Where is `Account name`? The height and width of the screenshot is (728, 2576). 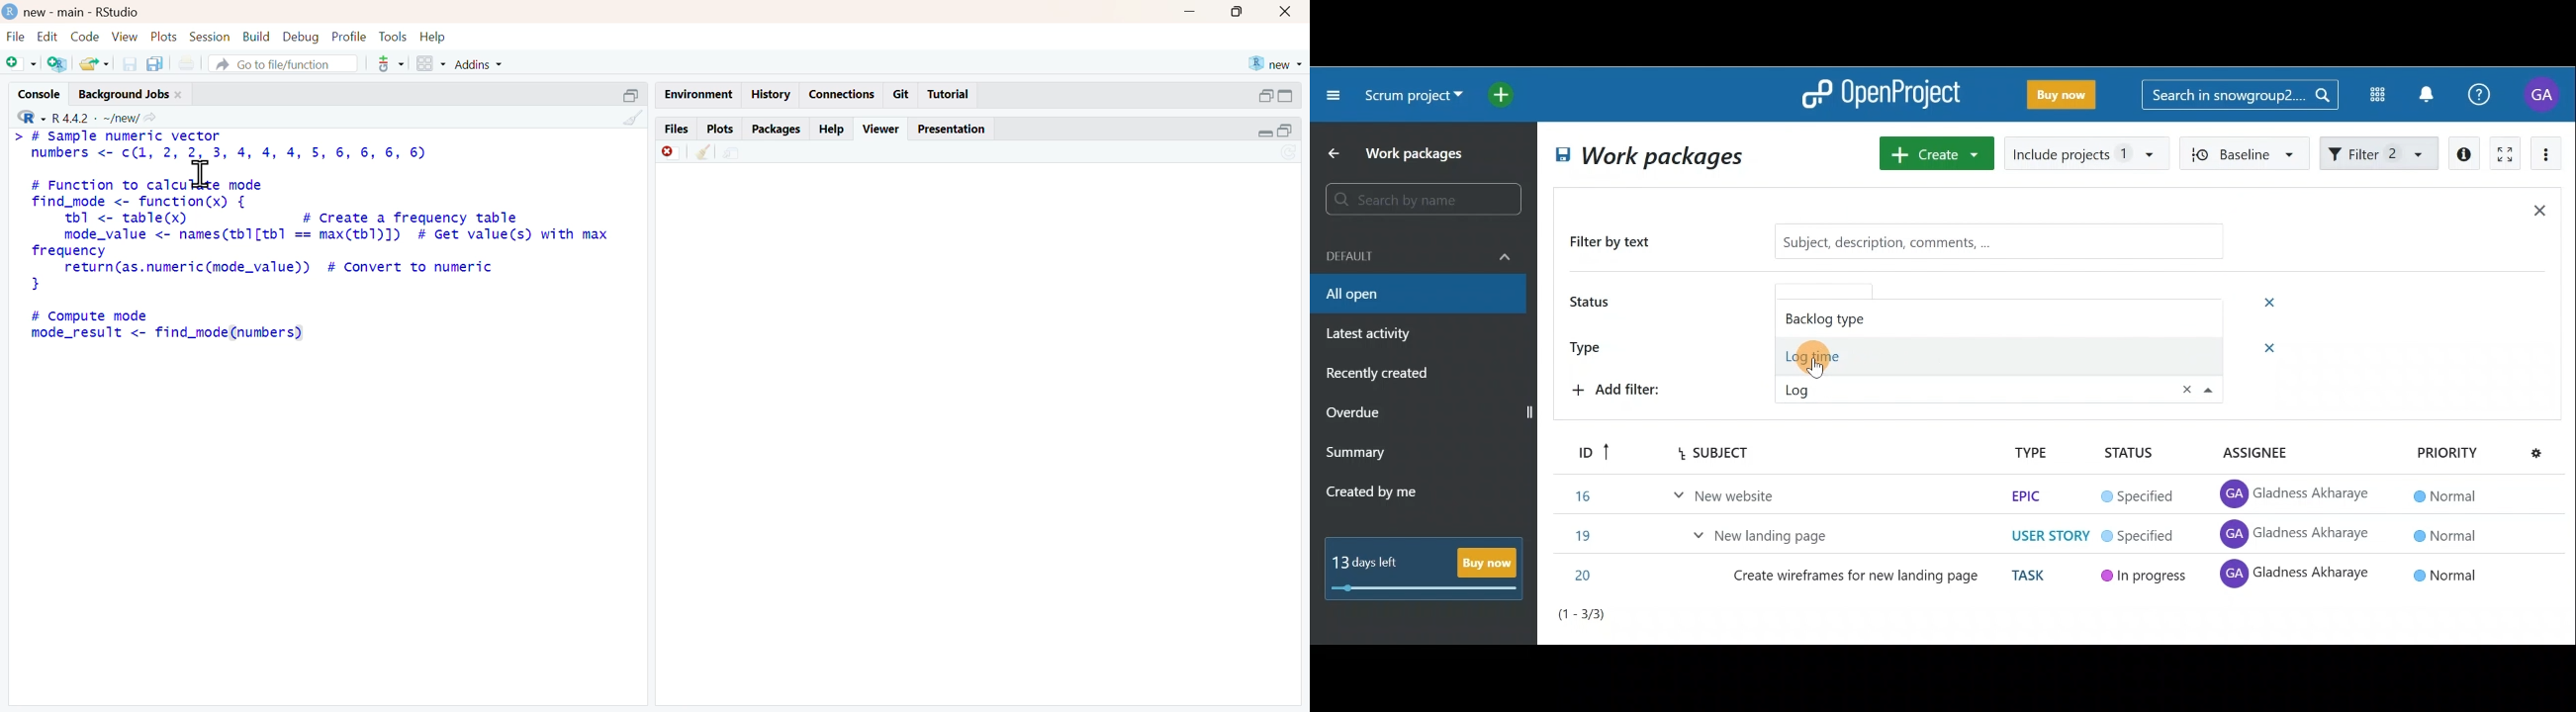 Account name is located at coordinates (2544, 94).